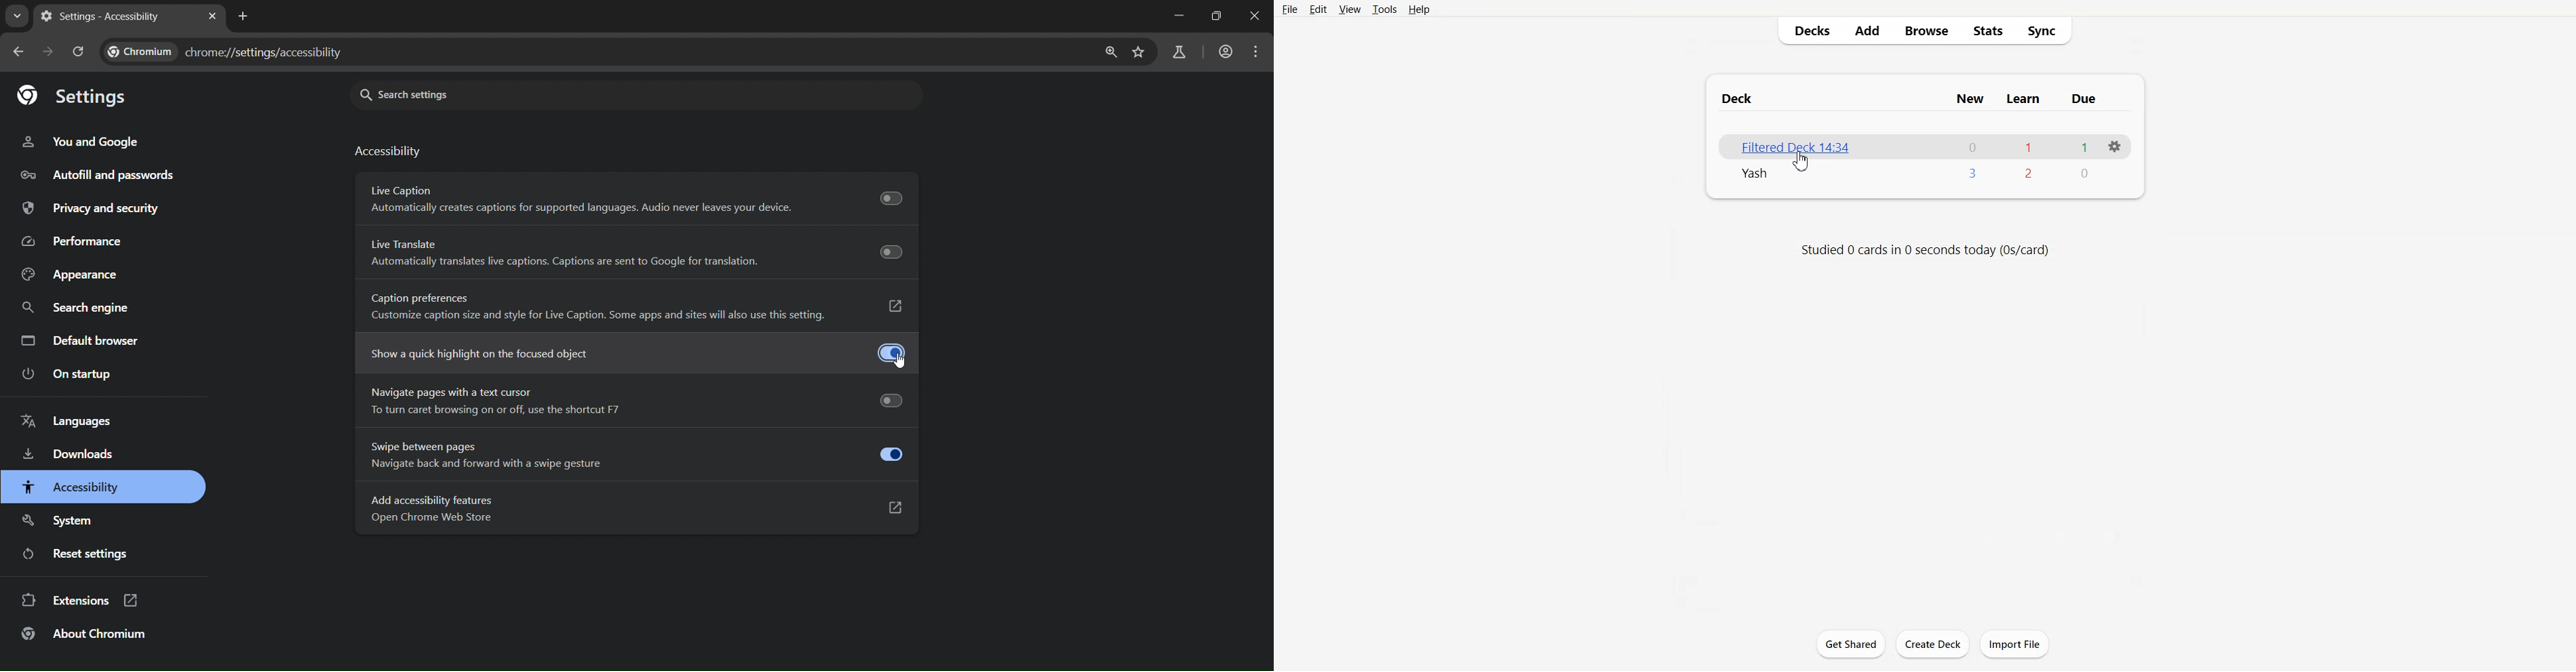  I want to click on learn, so click(2023, 99).